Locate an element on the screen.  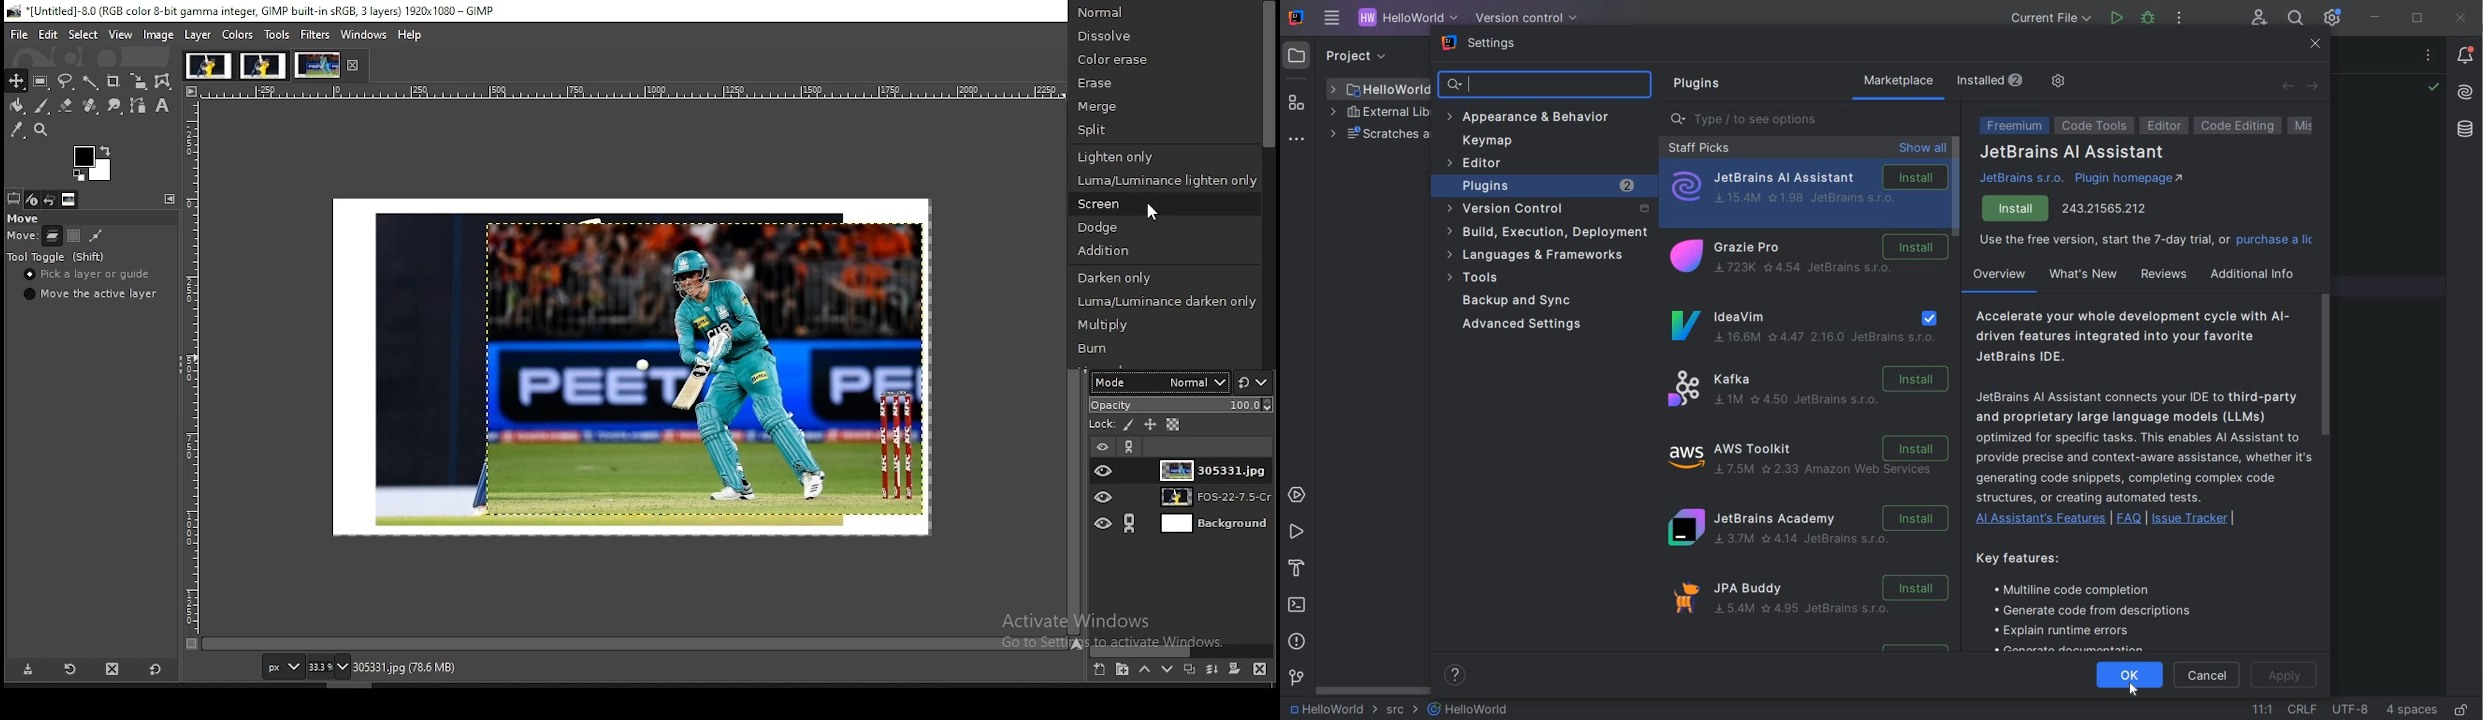
filters is located at coordinates (315, 33).